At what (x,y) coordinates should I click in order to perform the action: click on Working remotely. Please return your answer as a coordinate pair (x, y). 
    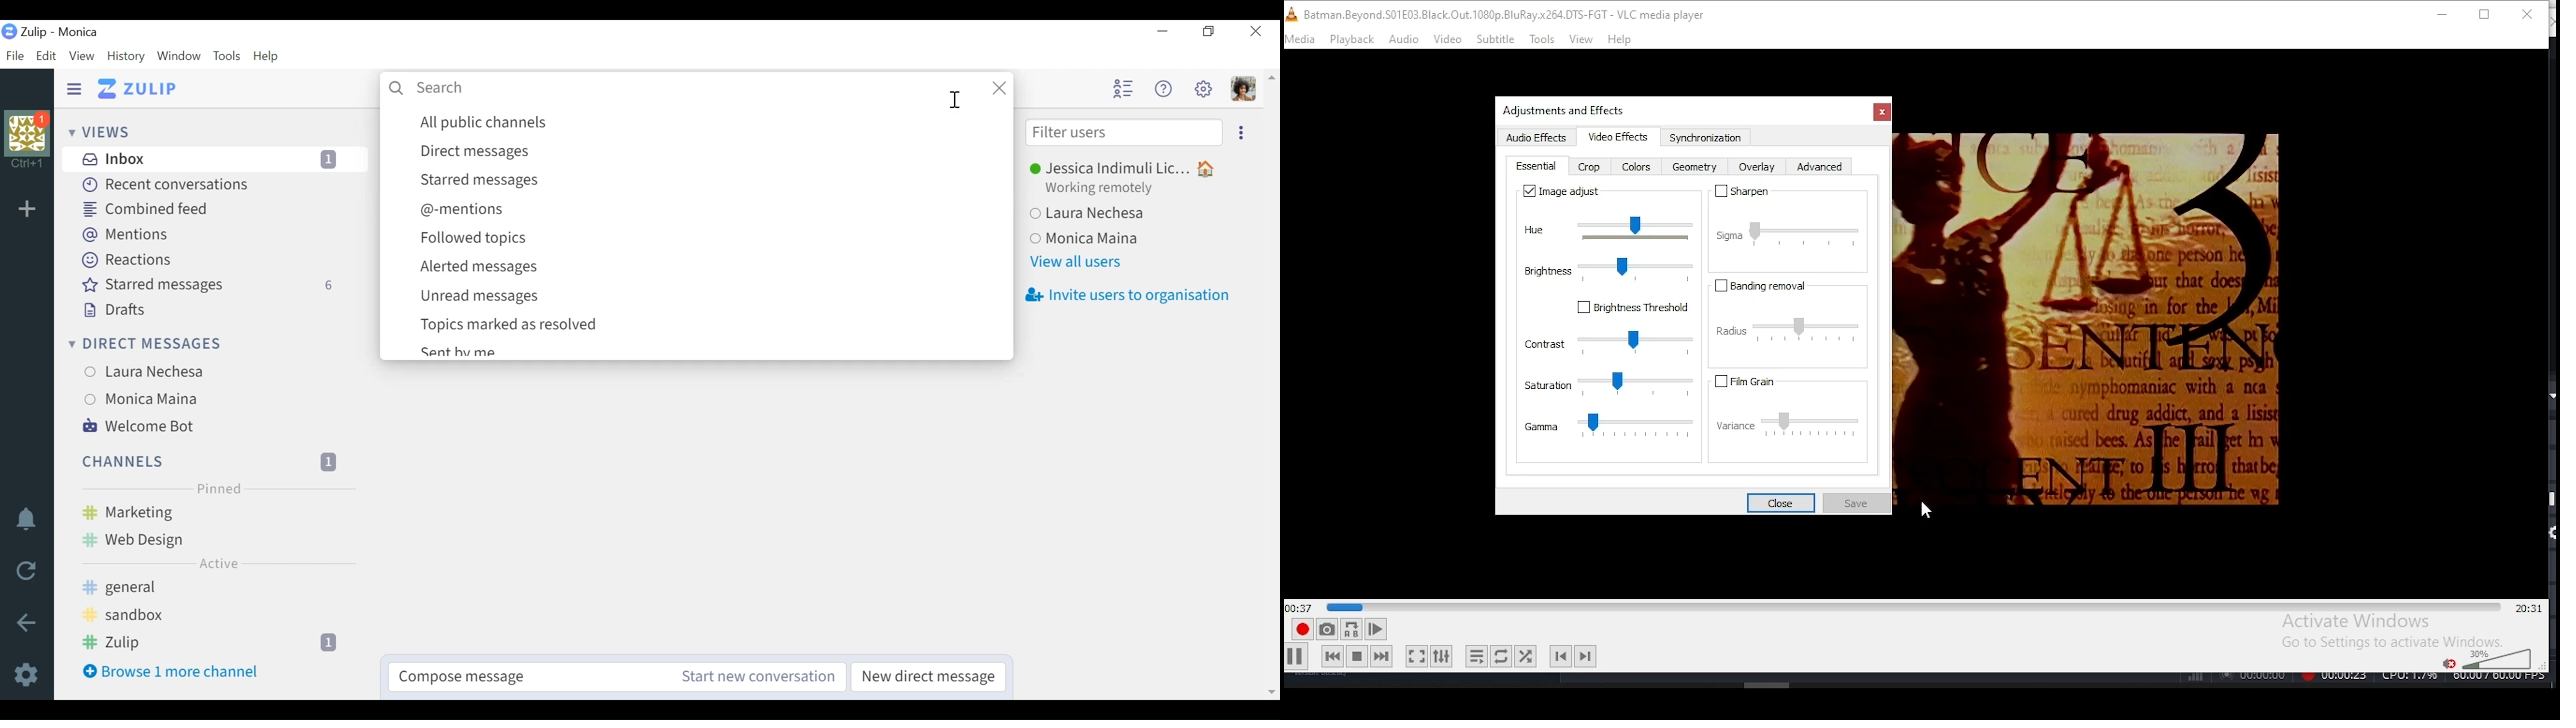
    Looking at the image, I should click on (1107, 187).